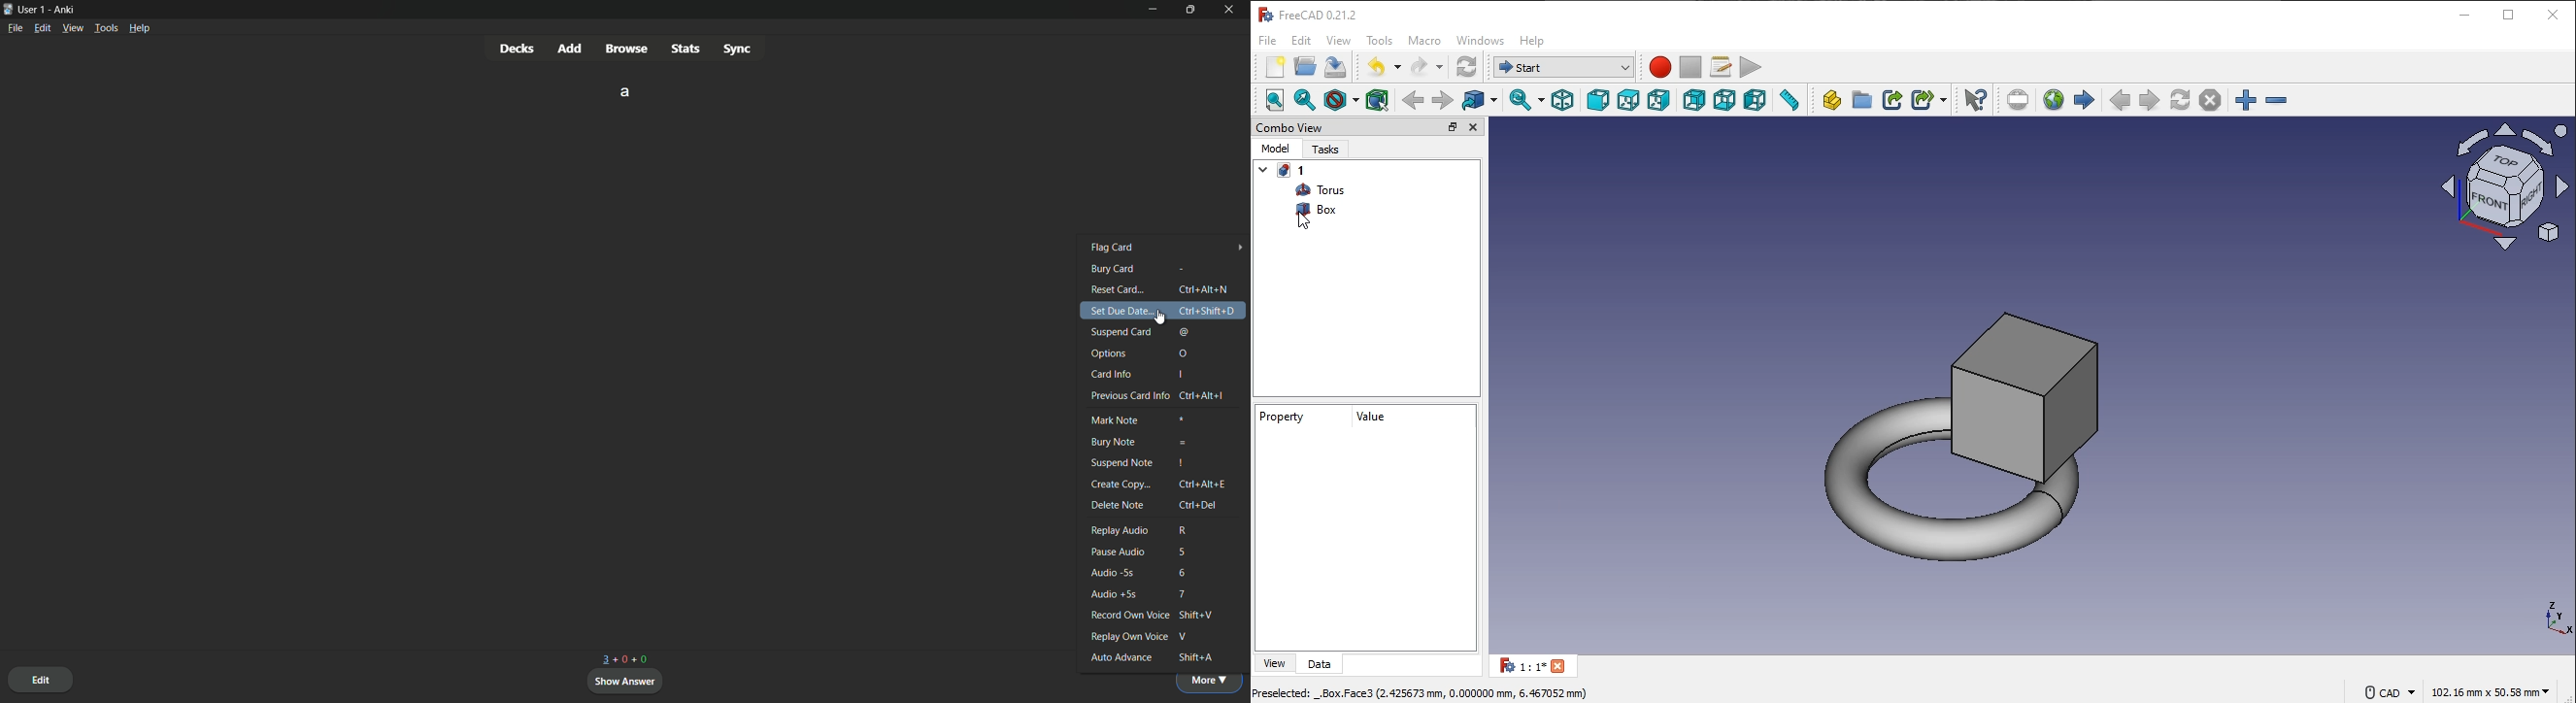  Describe the element at coordinates (1205, 310) in the screenshot. I see `keyboard shortcut` at that location.